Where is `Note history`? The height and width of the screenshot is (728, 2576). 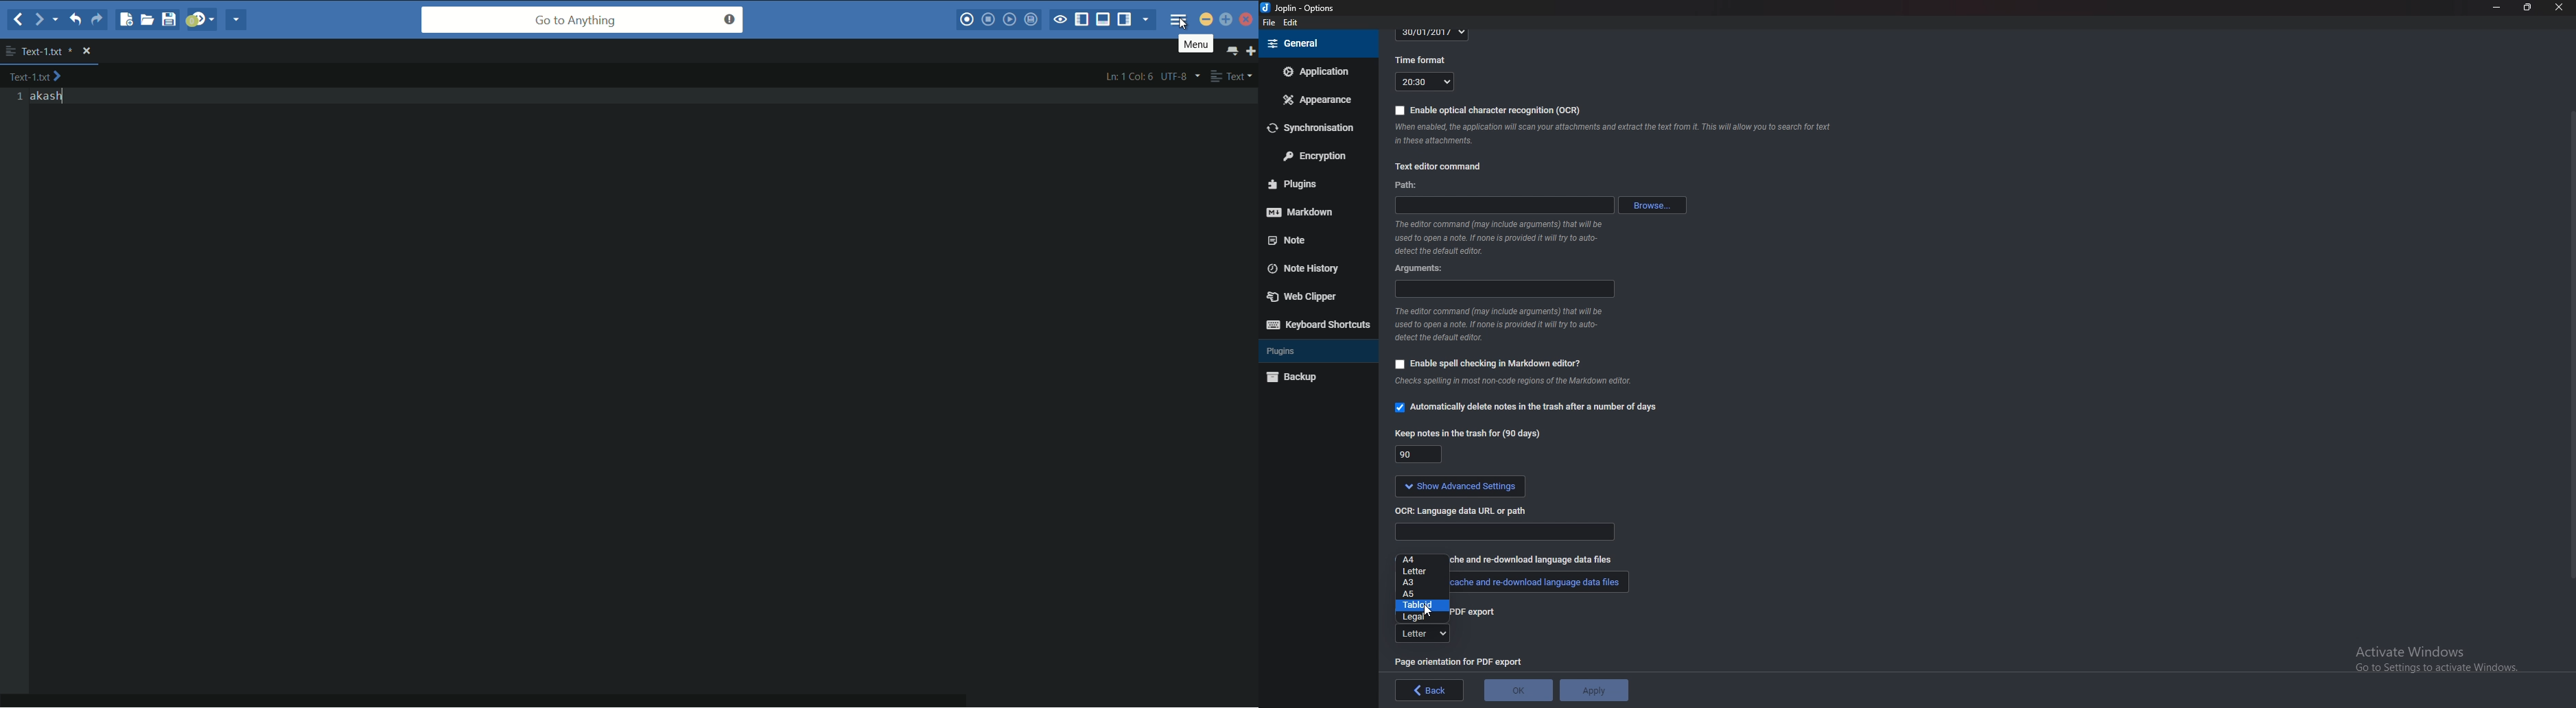
Note history is located at coordinates (1310, 270).